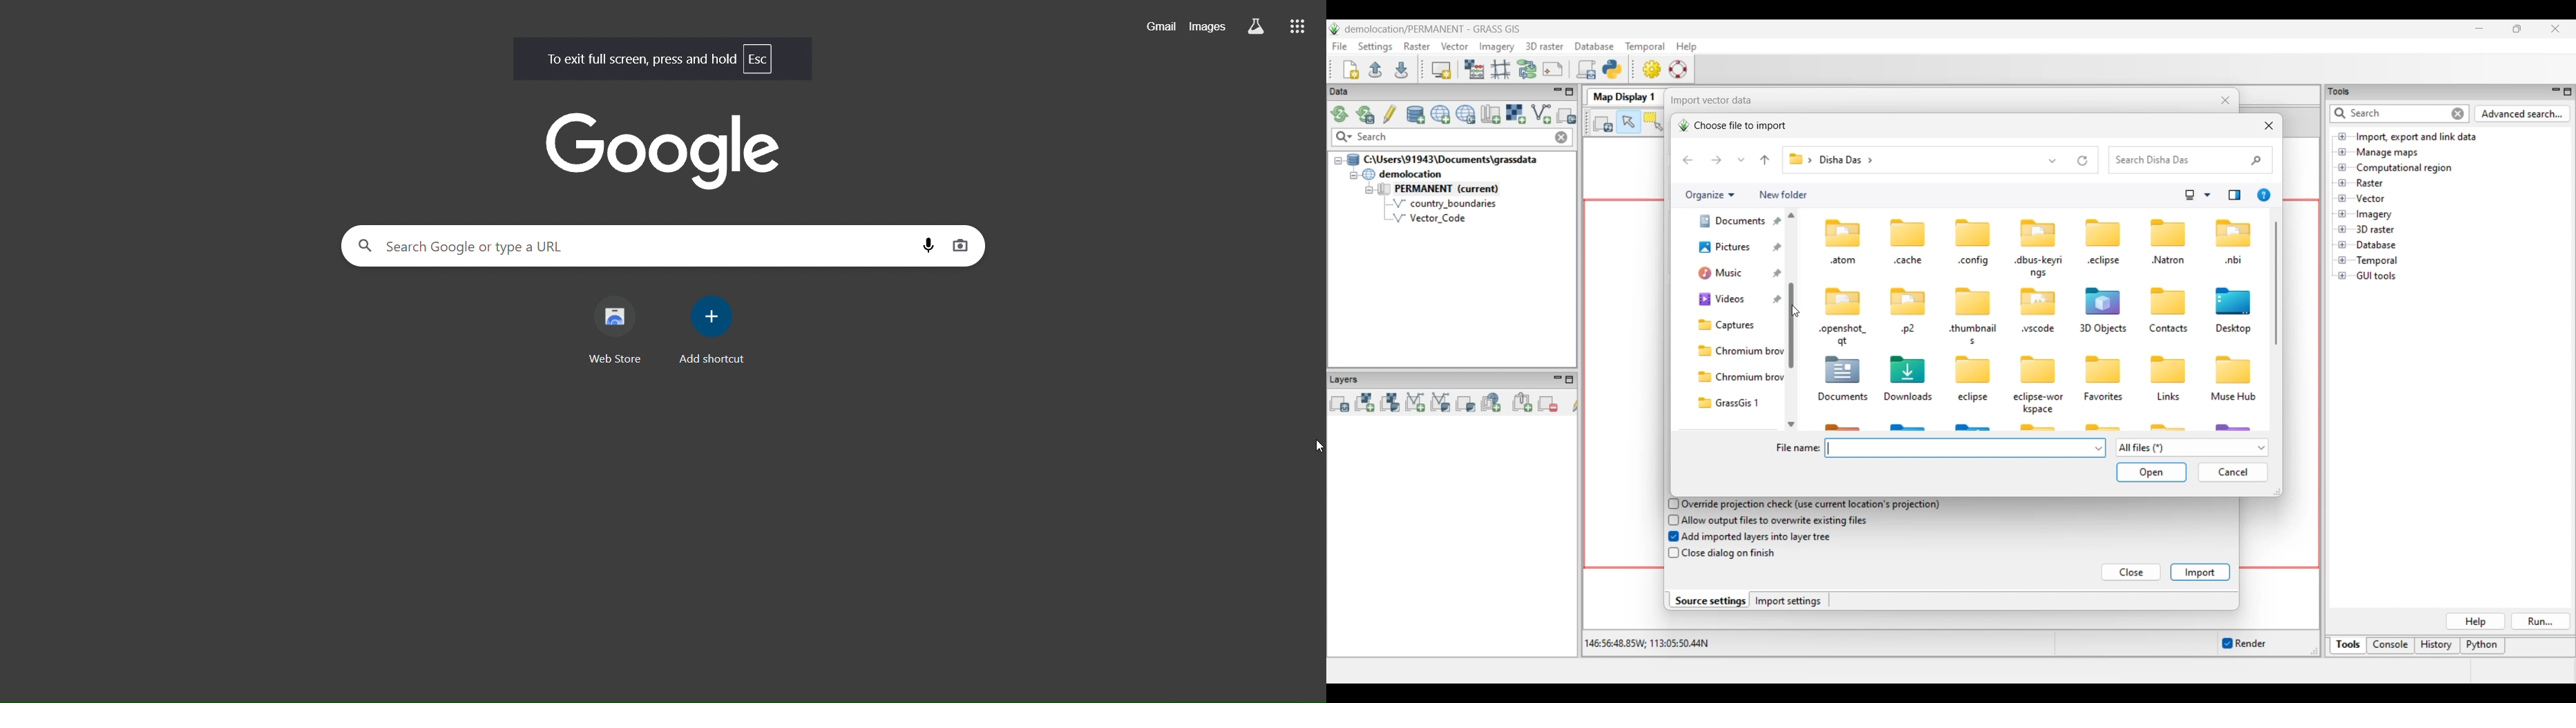 The width and height of the screenshot is (2576, 728). What do you see at coordinates (620, 331) in the screenshot?
I see `webstore` at bounding box center [620, 331].